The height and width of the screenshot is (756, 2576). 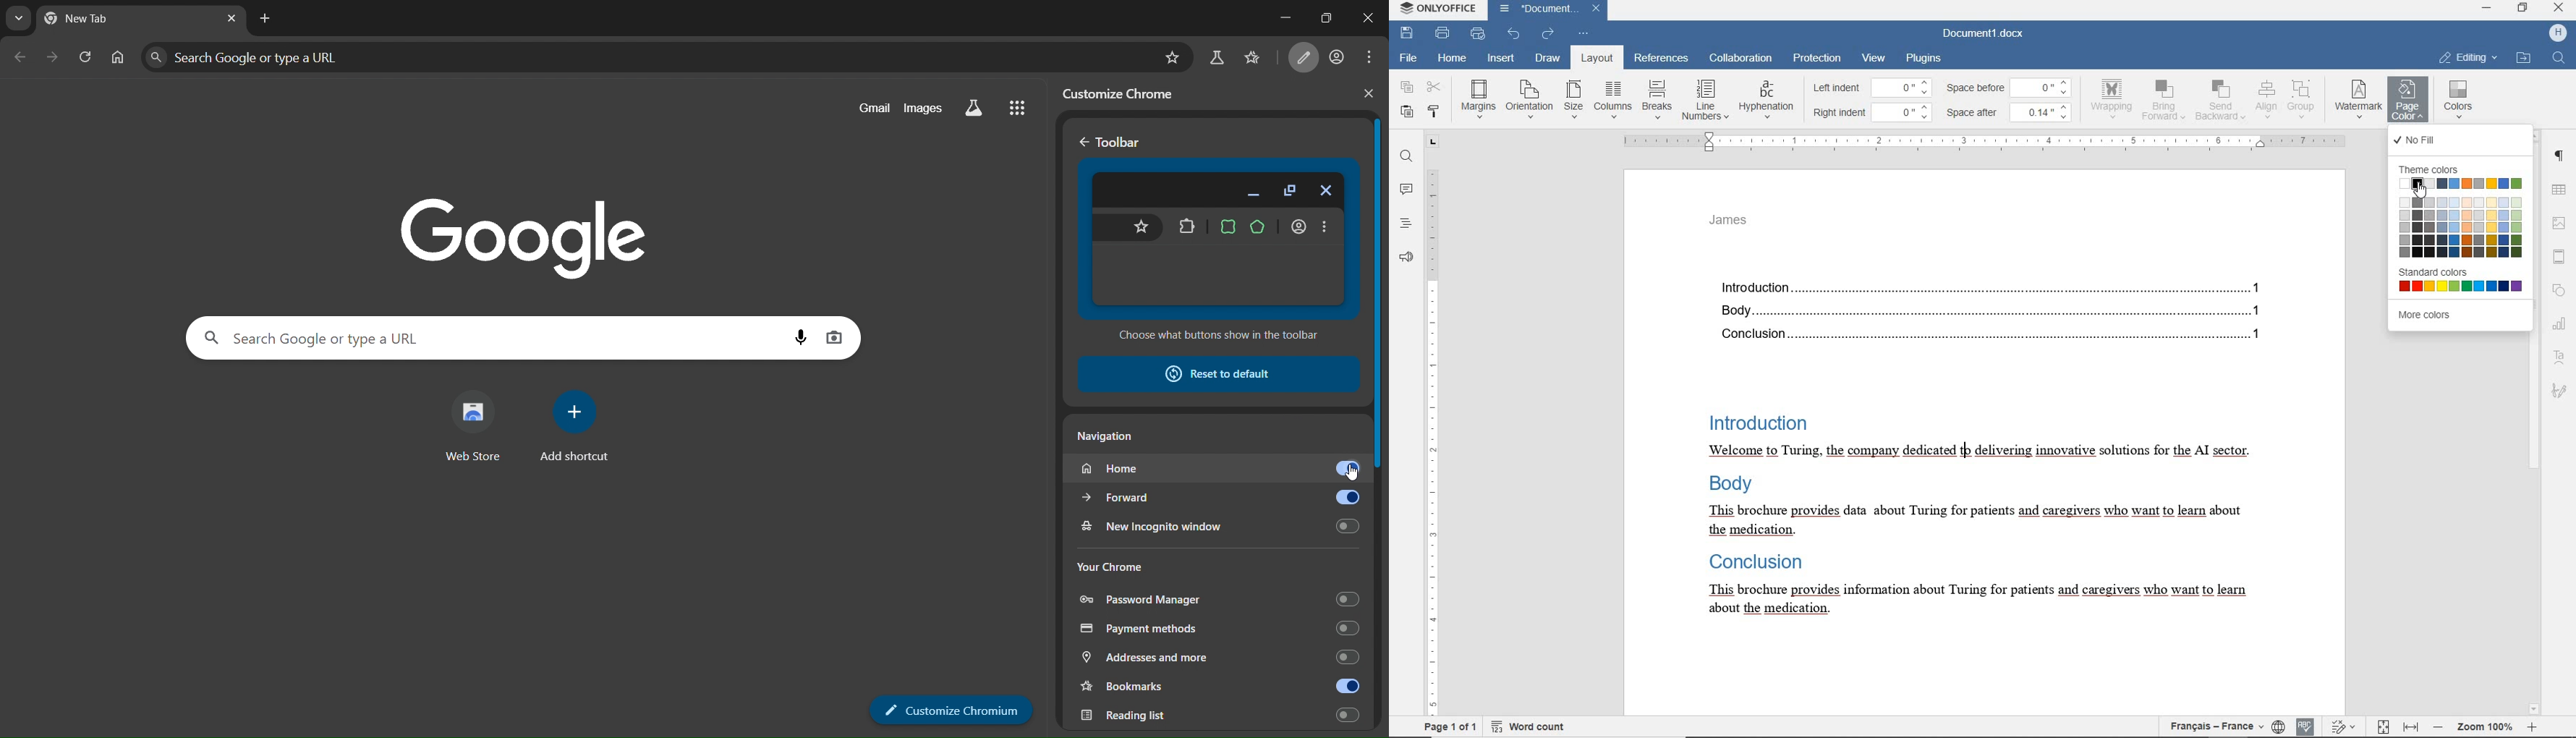 What do you see at coordinates (953, 710) in the screenshot?
I see `Customize Chrome` at bounding box center [953, 710].